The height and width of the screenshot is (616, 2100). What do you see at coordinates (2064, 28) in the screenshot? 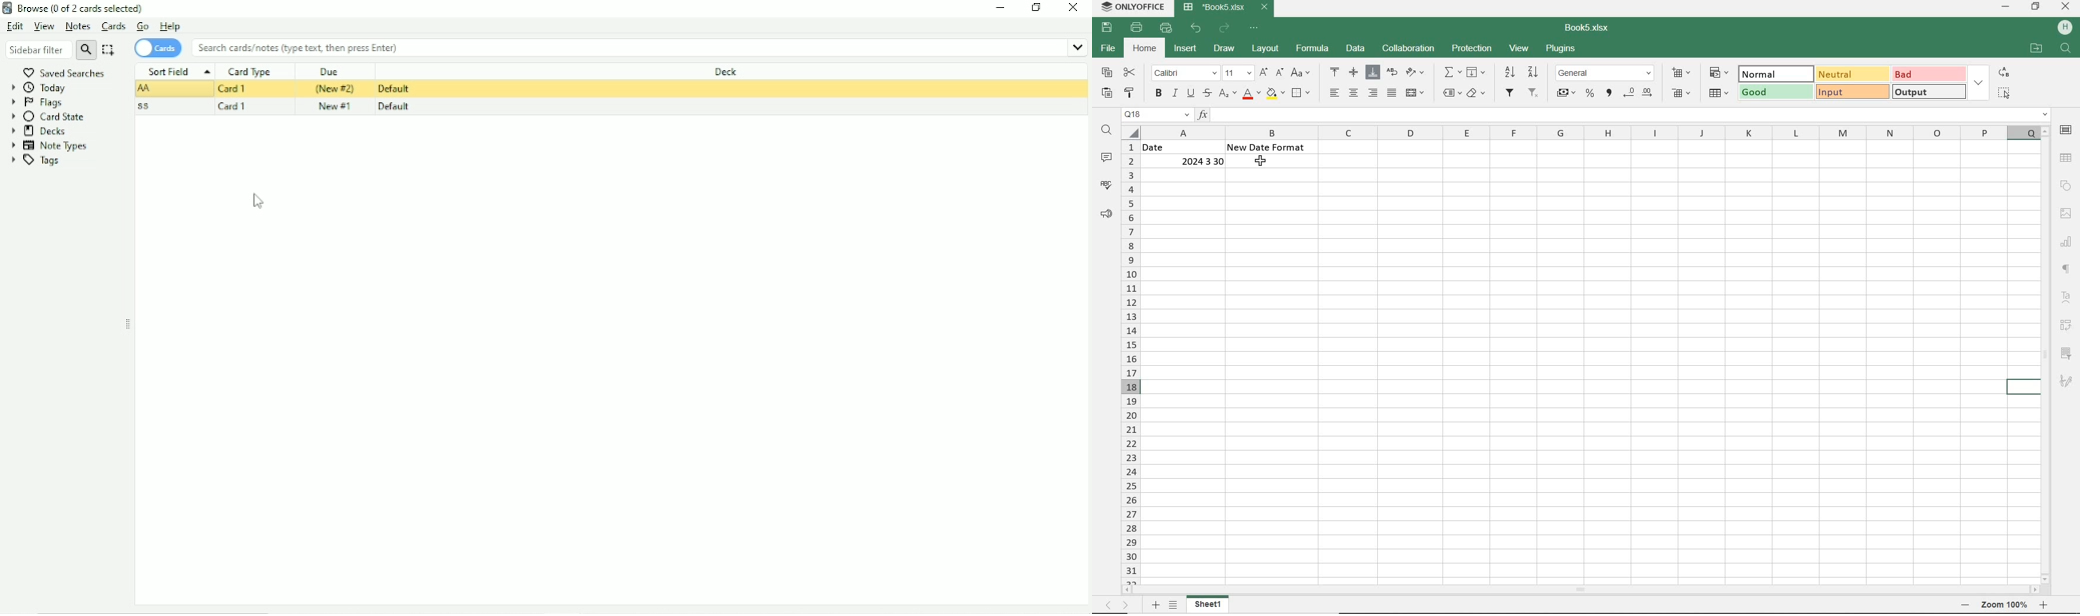
I see `HP` at bounding box center [2064, 28].